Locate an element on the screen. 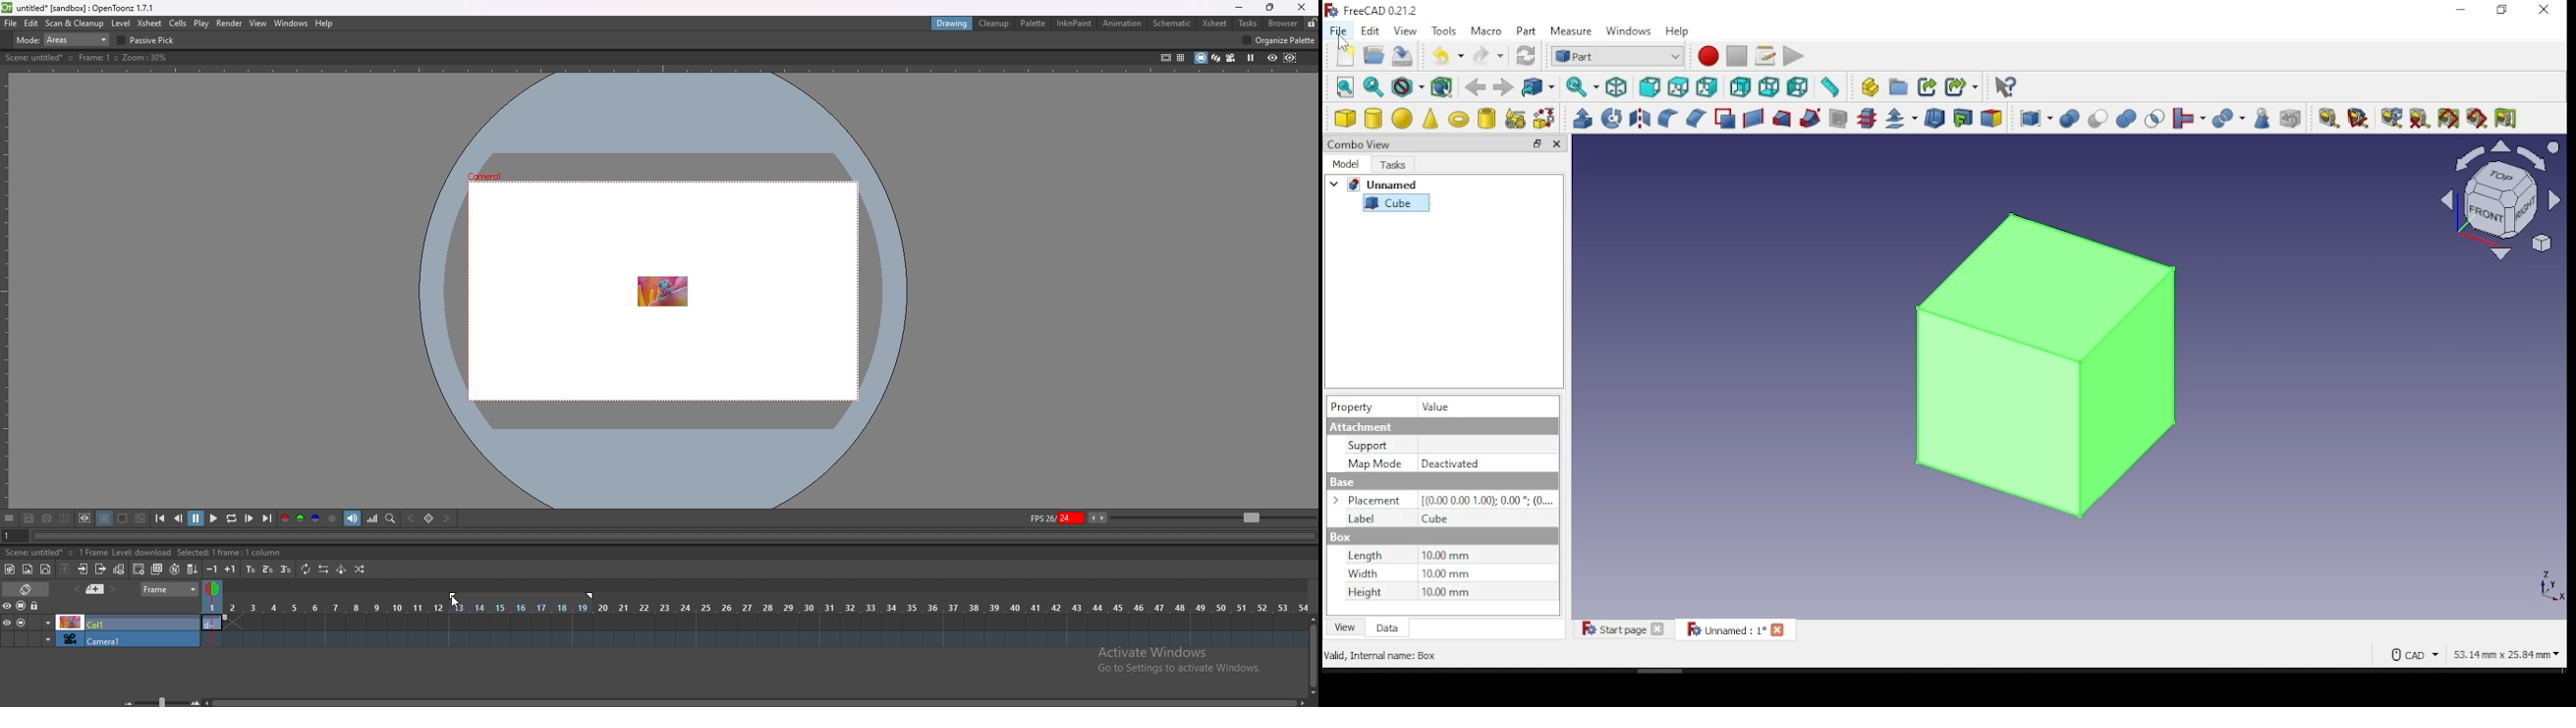 Image resolution: width=2576 pixels, height=728 pixels. tasks is located at coordinates (1398, 163).